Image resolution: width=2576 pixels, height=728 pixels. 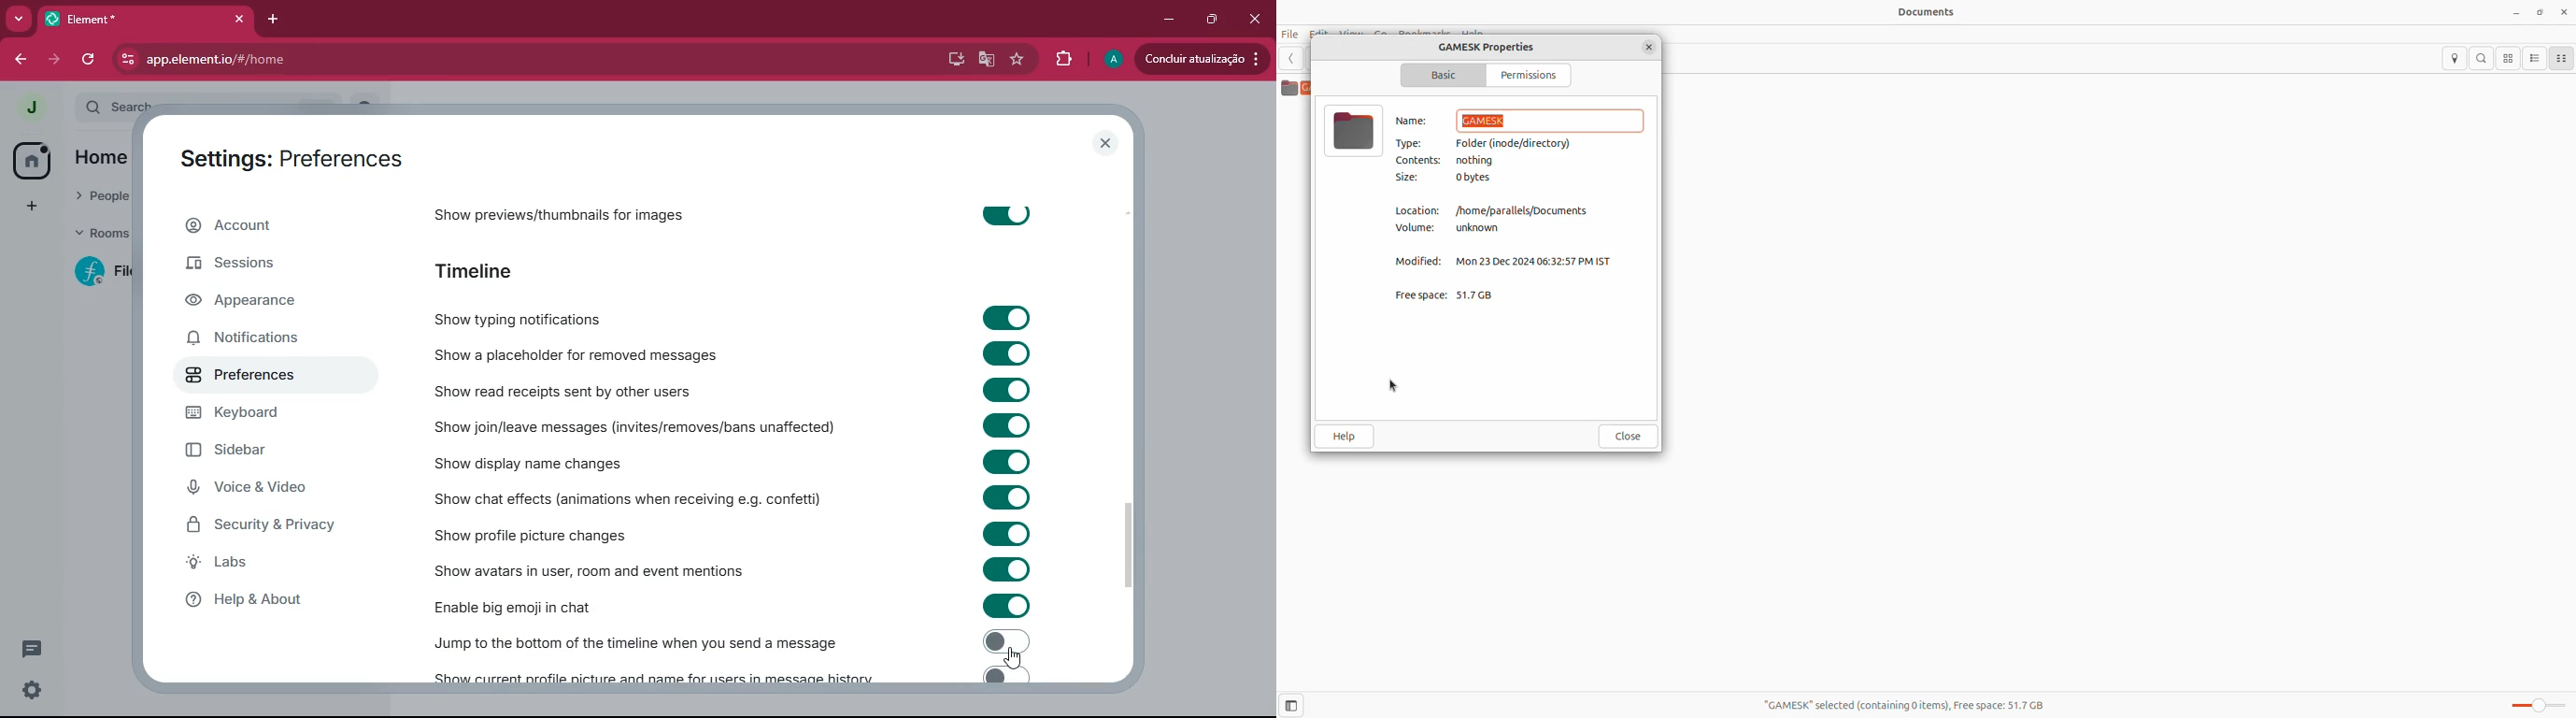 I want to click on account, so click(x=274, y=223).